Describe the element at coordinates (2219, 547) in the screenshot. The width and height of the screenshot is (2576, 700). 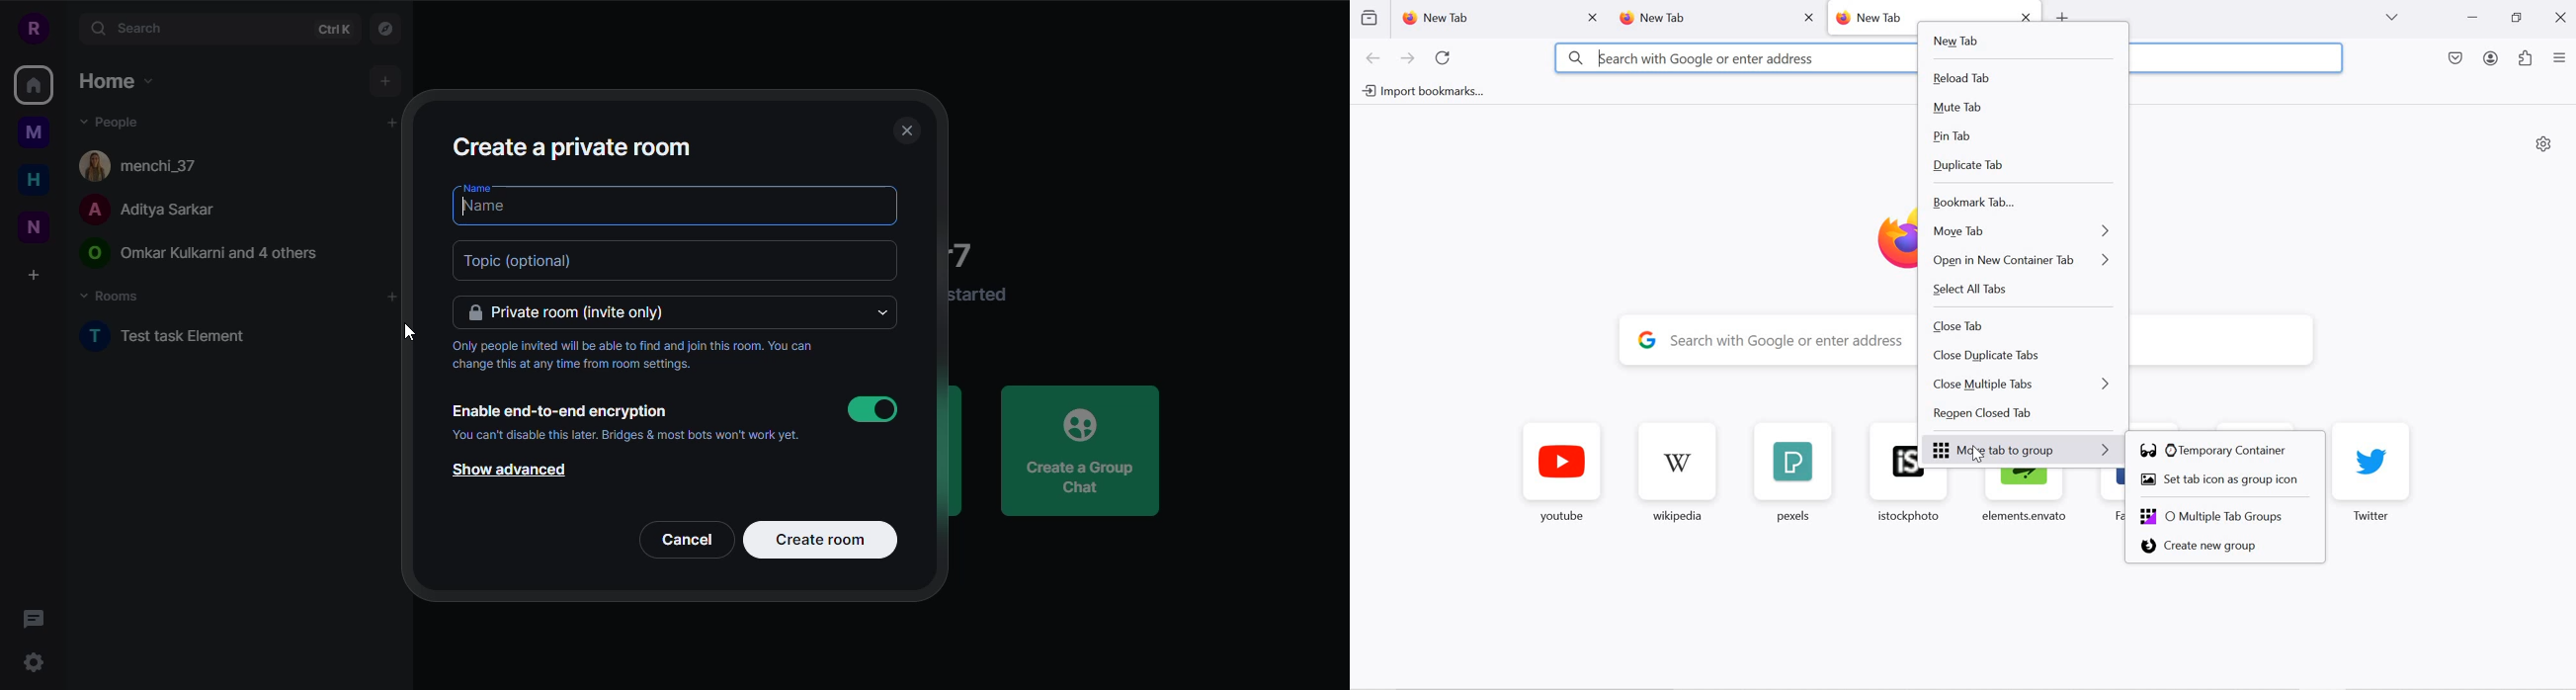
I see `create new group` at that location.